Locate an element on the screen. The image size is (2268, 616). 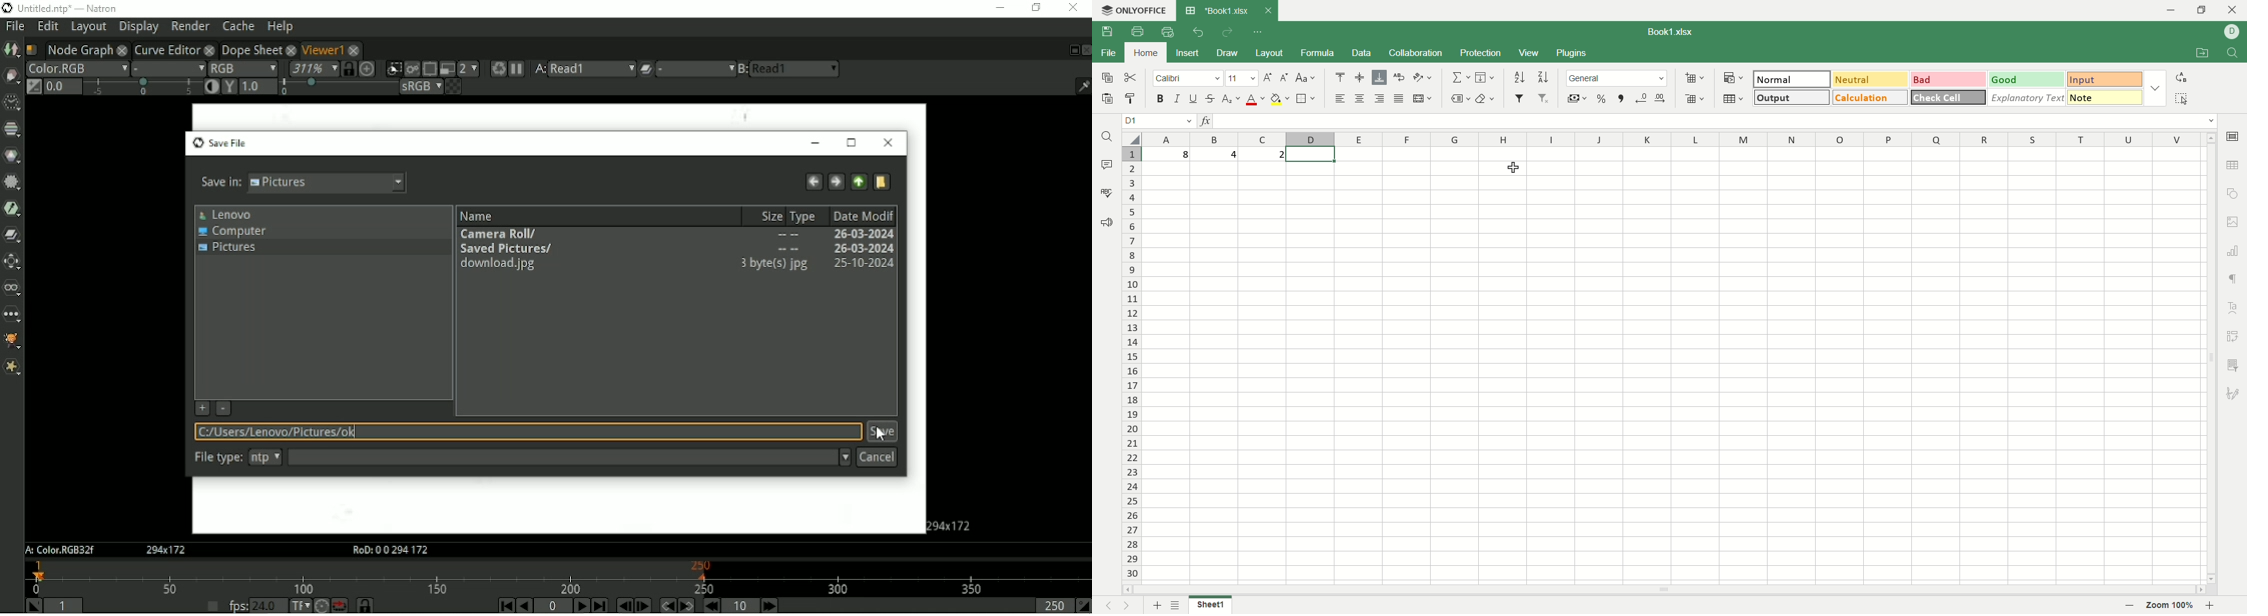
username is located at coordinates (2233, 32).